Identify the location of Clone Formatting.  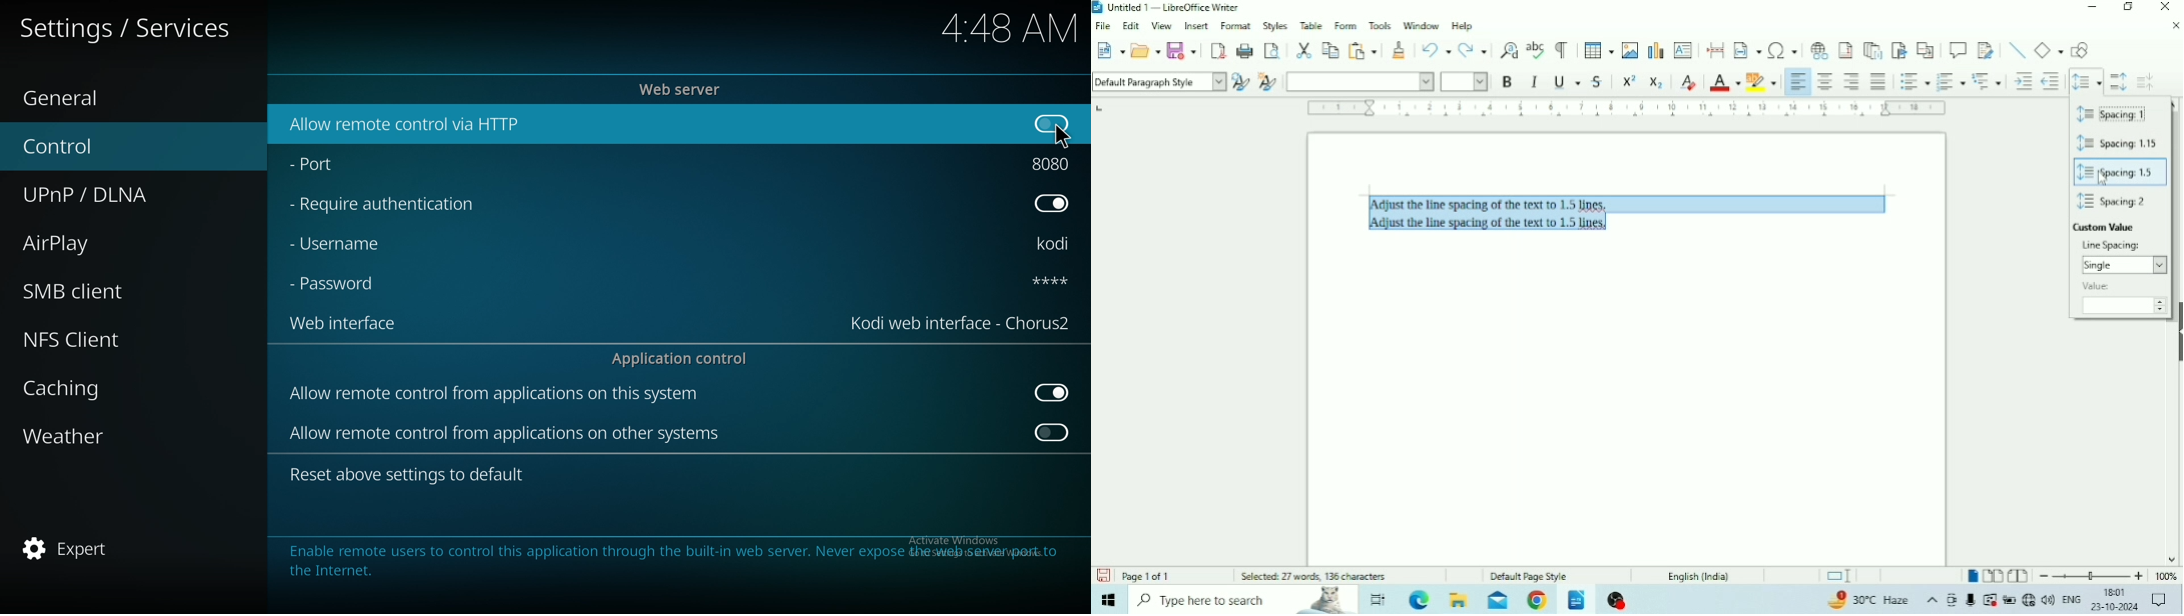
(1399, 50).